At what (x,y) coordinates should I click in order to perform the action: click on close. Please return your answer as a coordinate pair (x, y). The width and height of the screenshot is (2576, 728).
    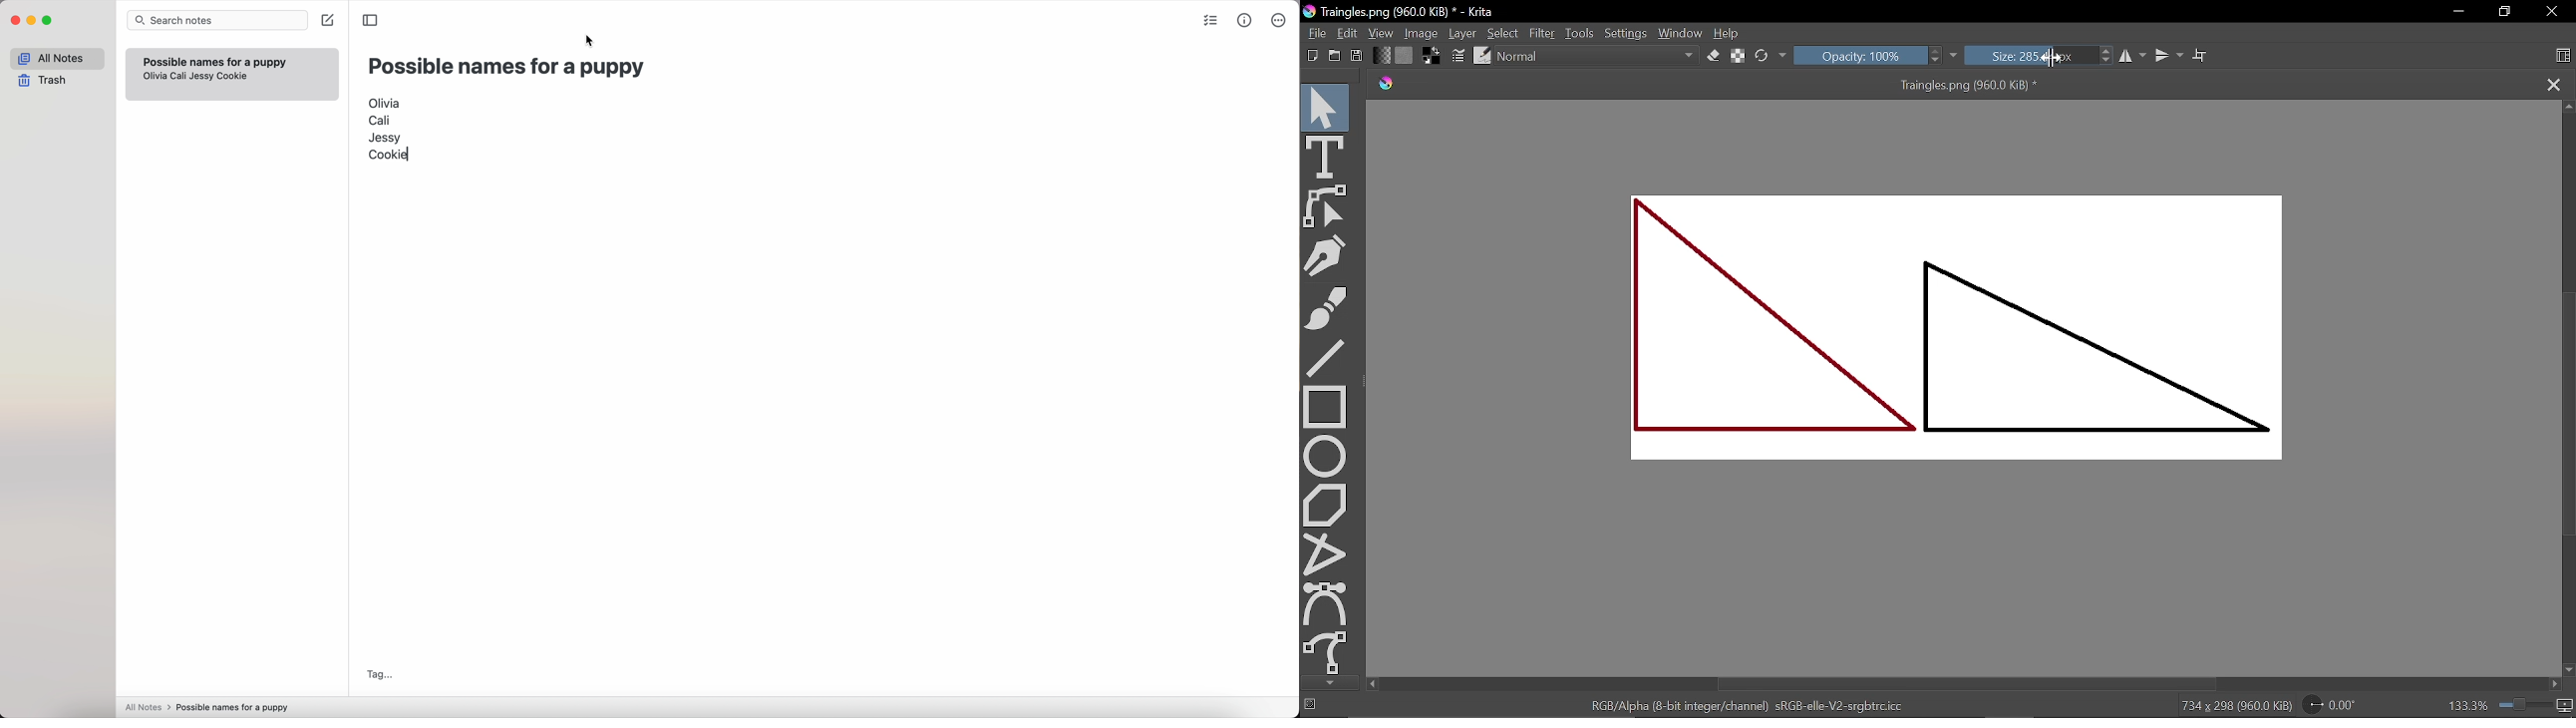
    Looking at the image, I should click on (14, 22).